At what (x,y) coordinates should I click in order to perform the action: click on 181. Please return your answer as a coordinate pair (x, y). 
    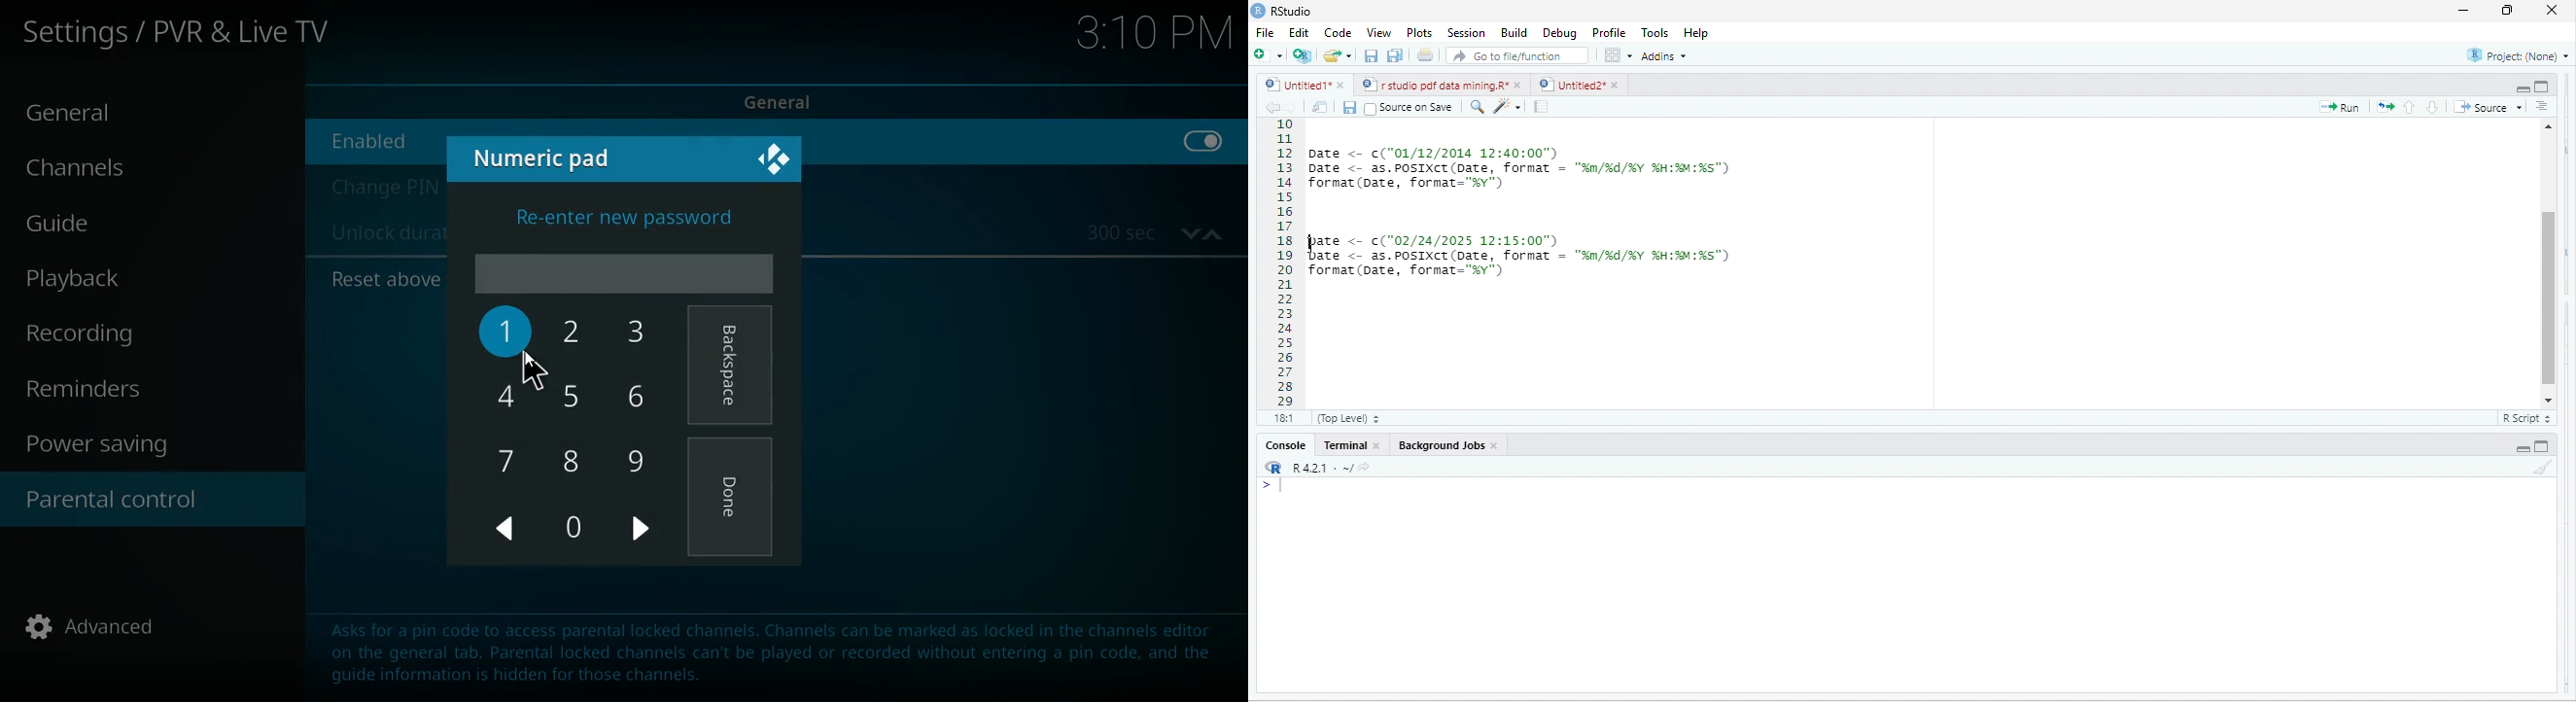
    Looking at the image, I should click on (1282, 419).